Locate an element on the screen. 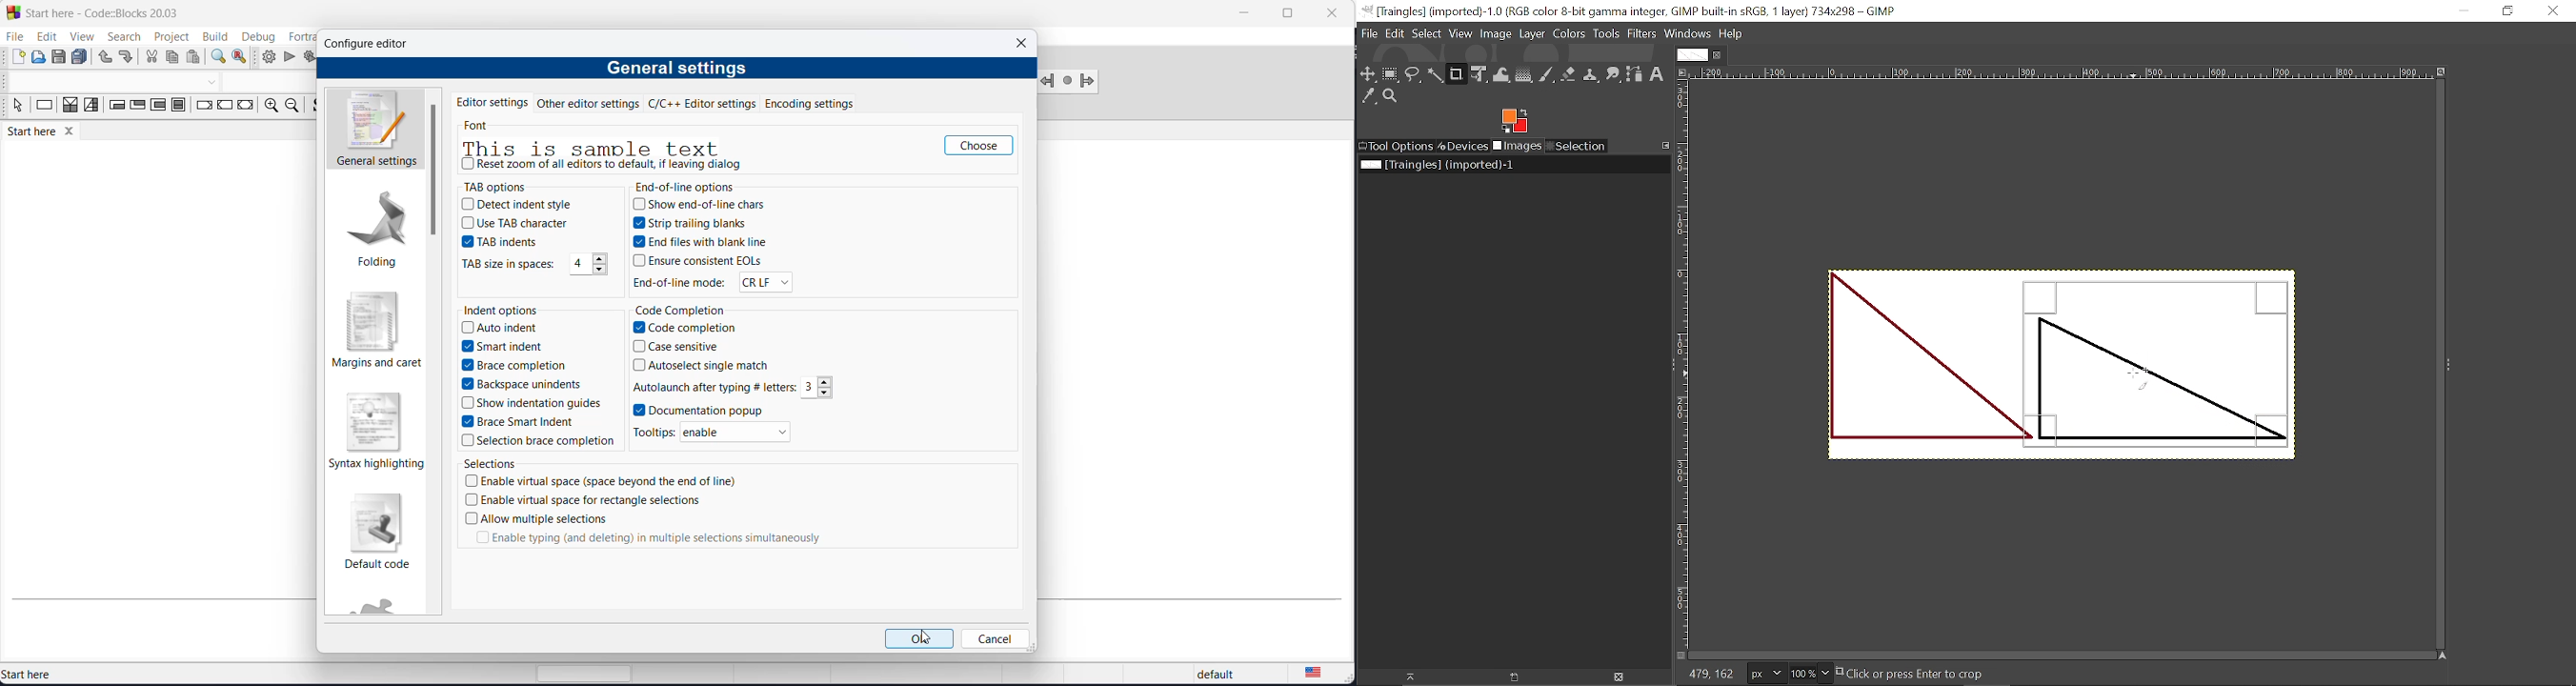  increment  is located at coordinates (827, 381).